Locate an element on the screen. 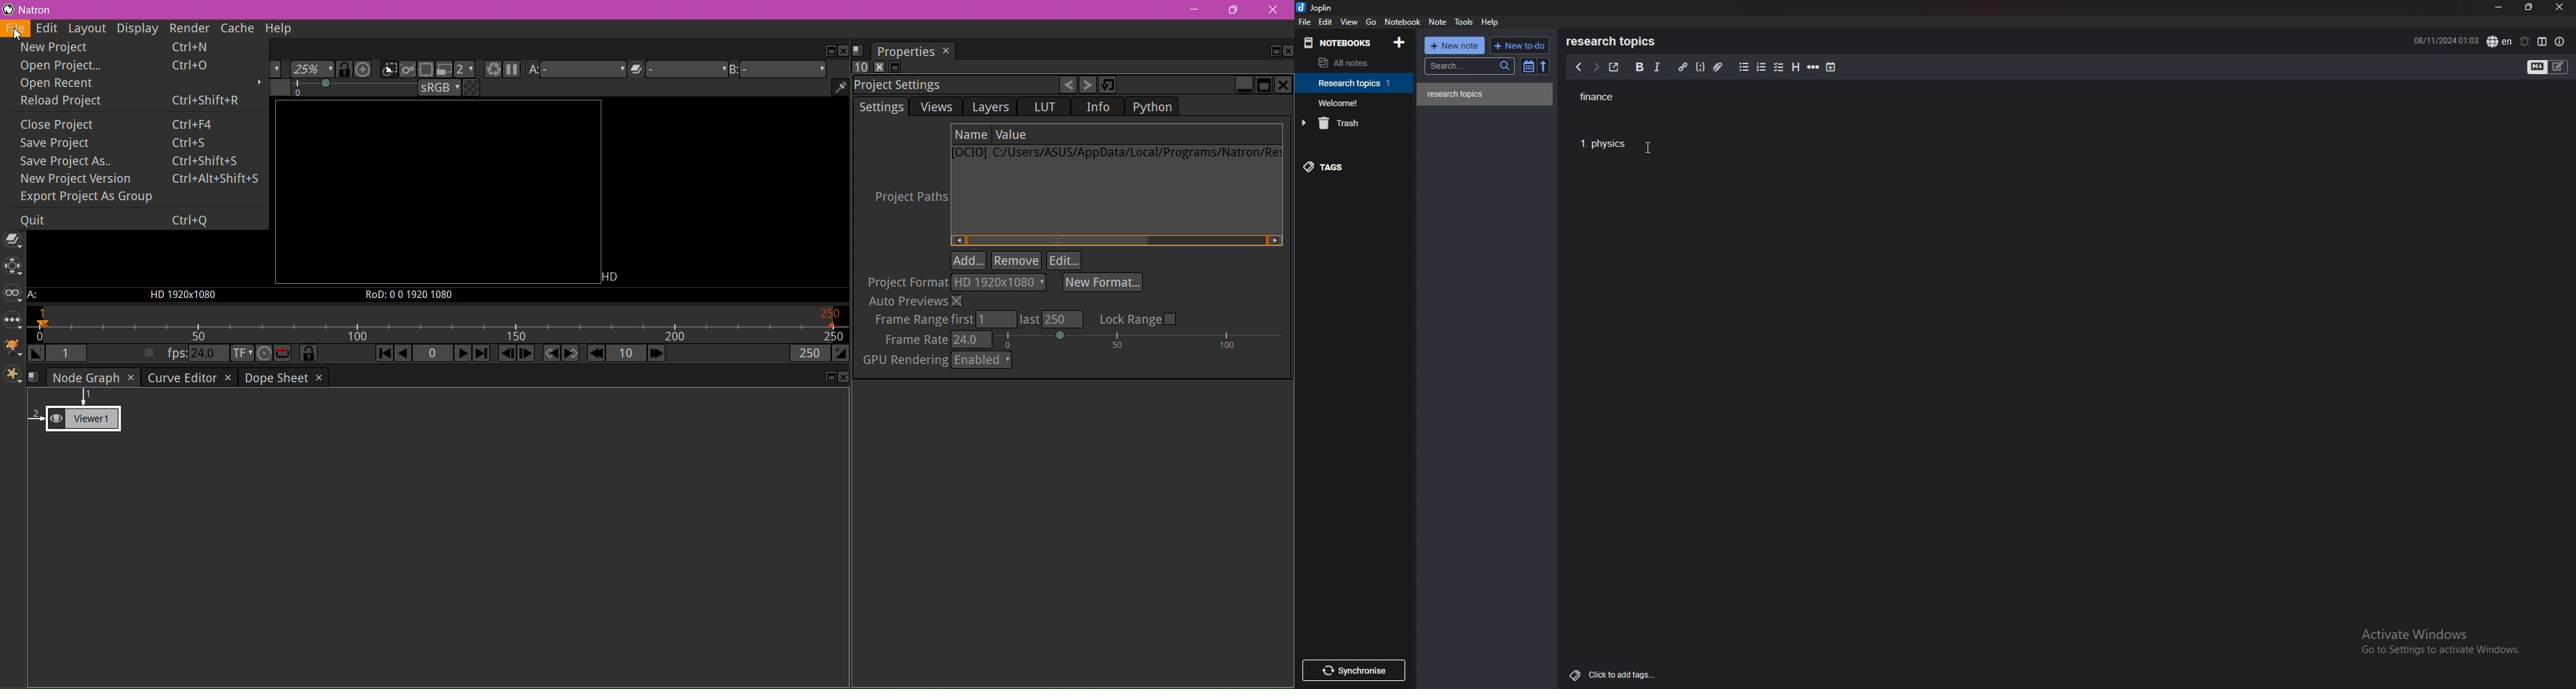 The width and height of the screenshot is (2576, 700). spell check is located at coordinates (2499, 41).